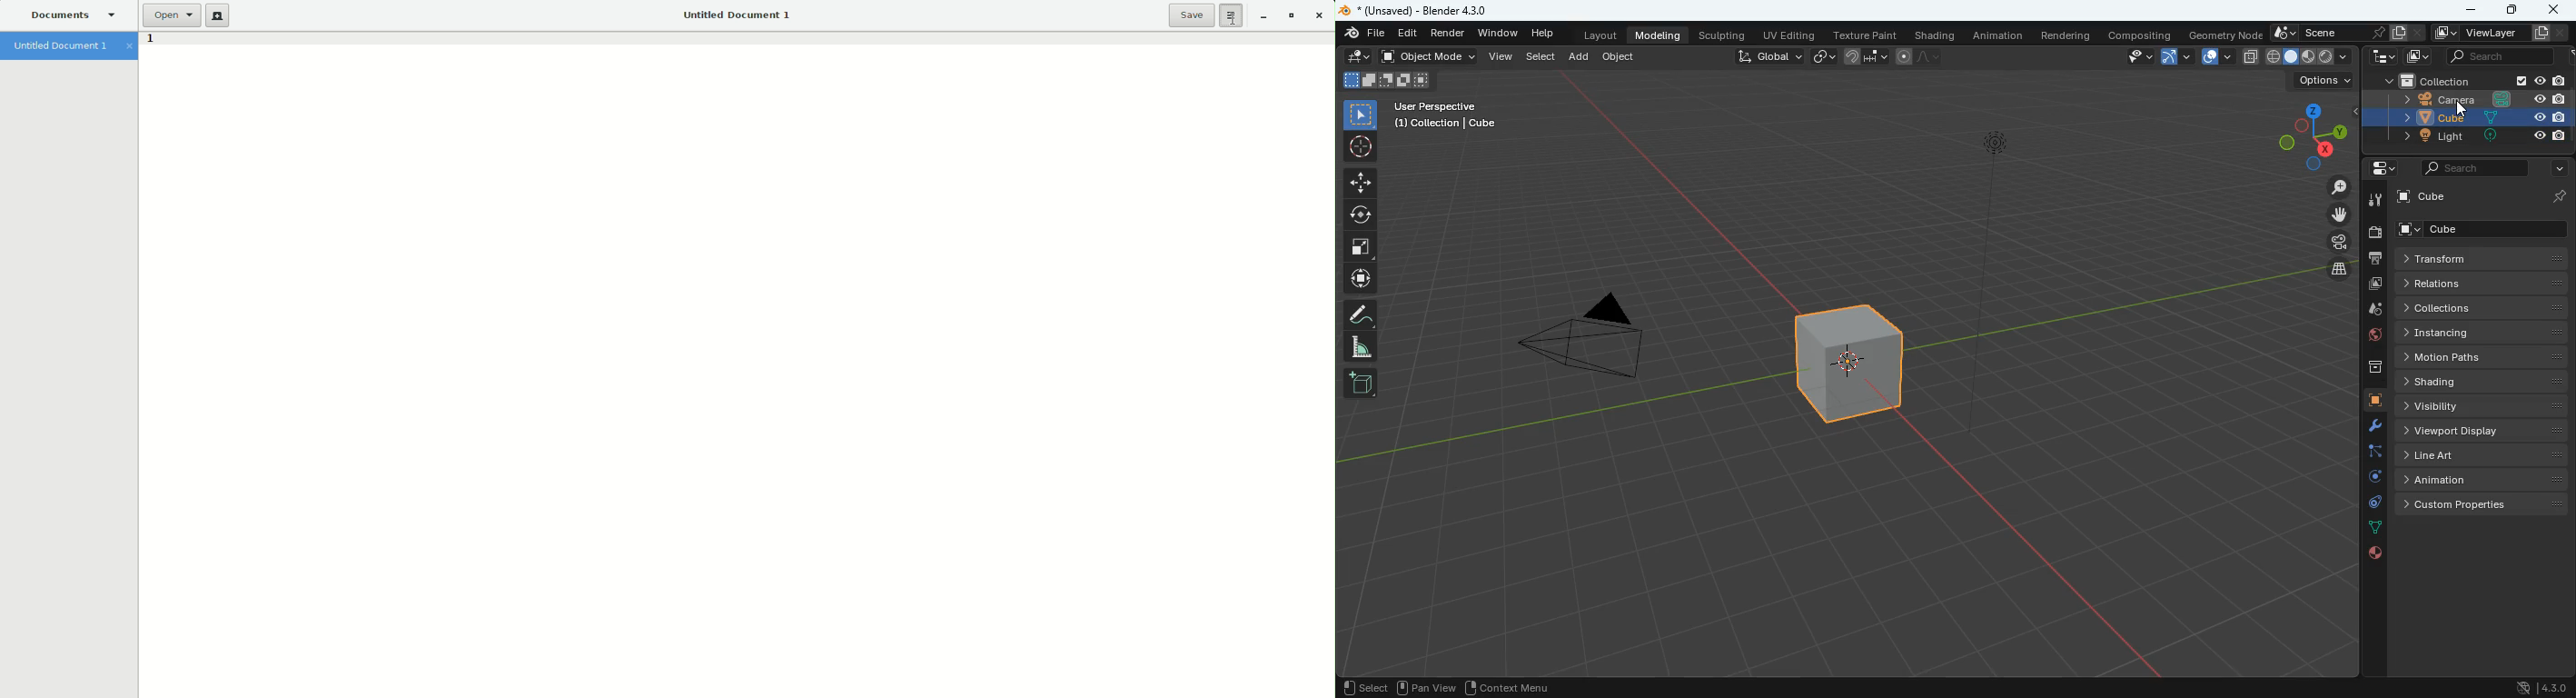 The image size is (2576, 700). Describe the element at coordinates (734, 15) in the screenshot. I see `Untitled Document 1` at that location.